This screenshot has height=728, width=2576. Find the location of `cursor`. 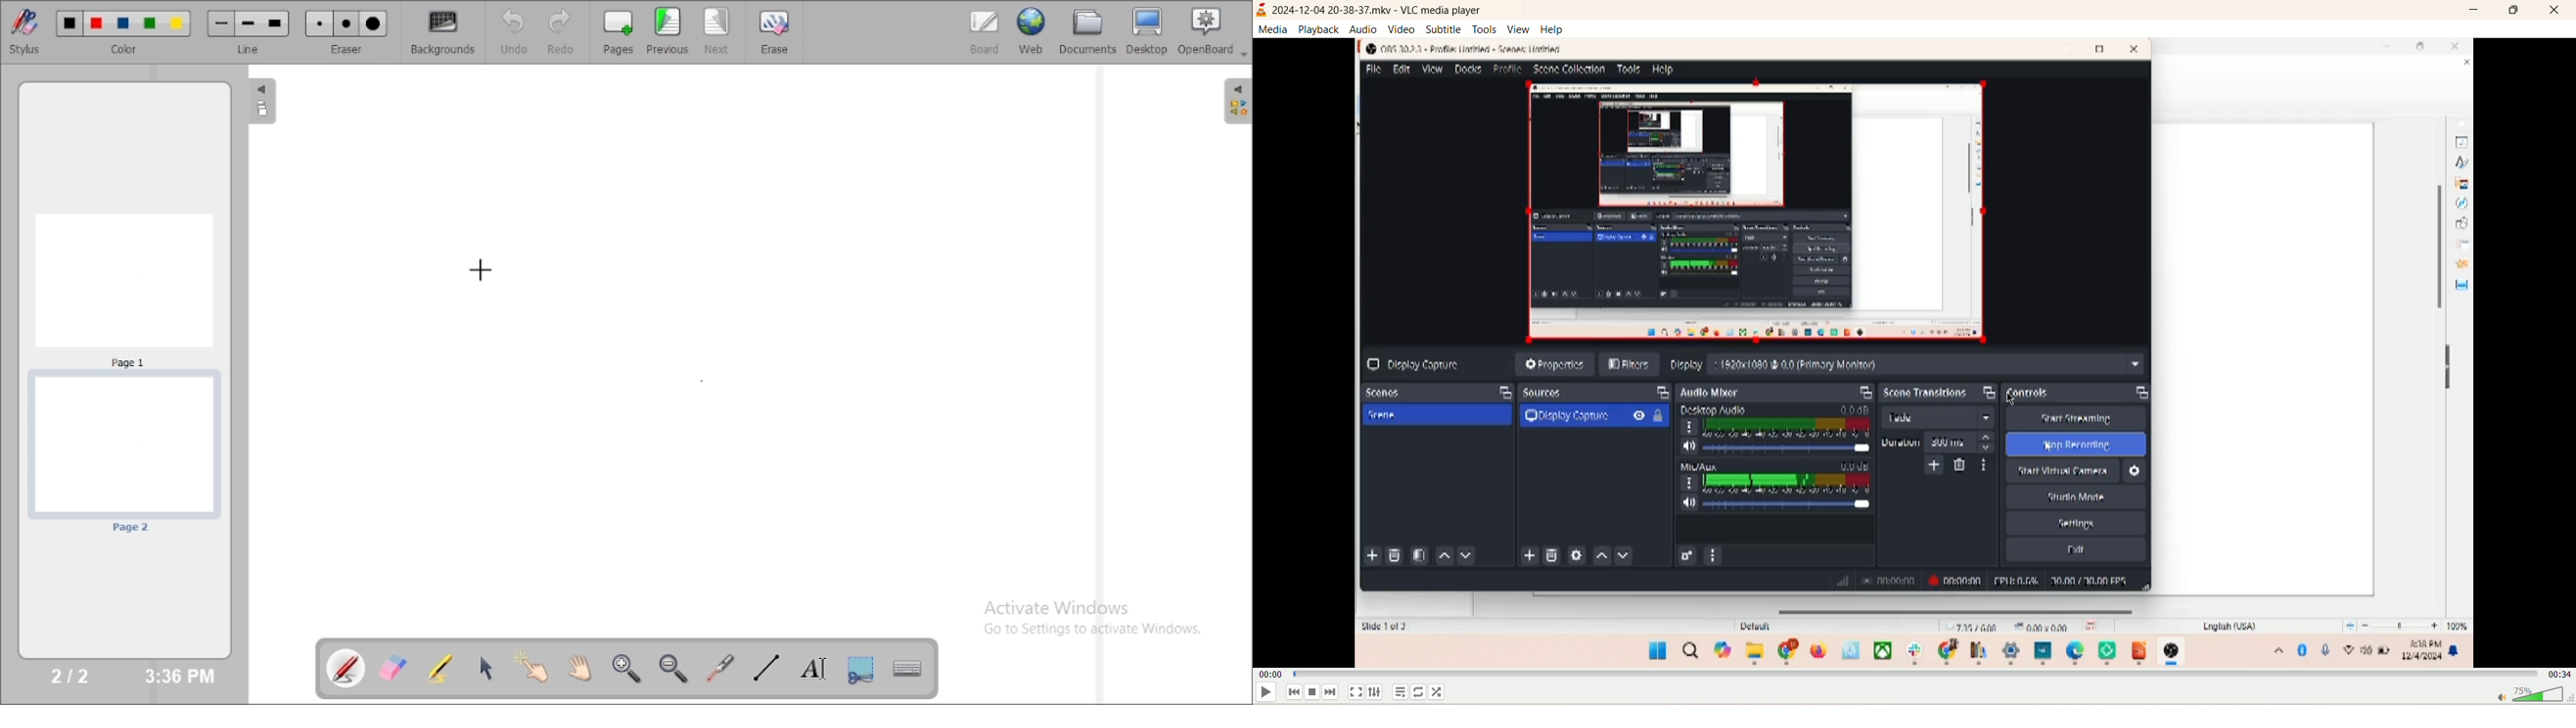

cursor is located at coordinates (2006, 399).